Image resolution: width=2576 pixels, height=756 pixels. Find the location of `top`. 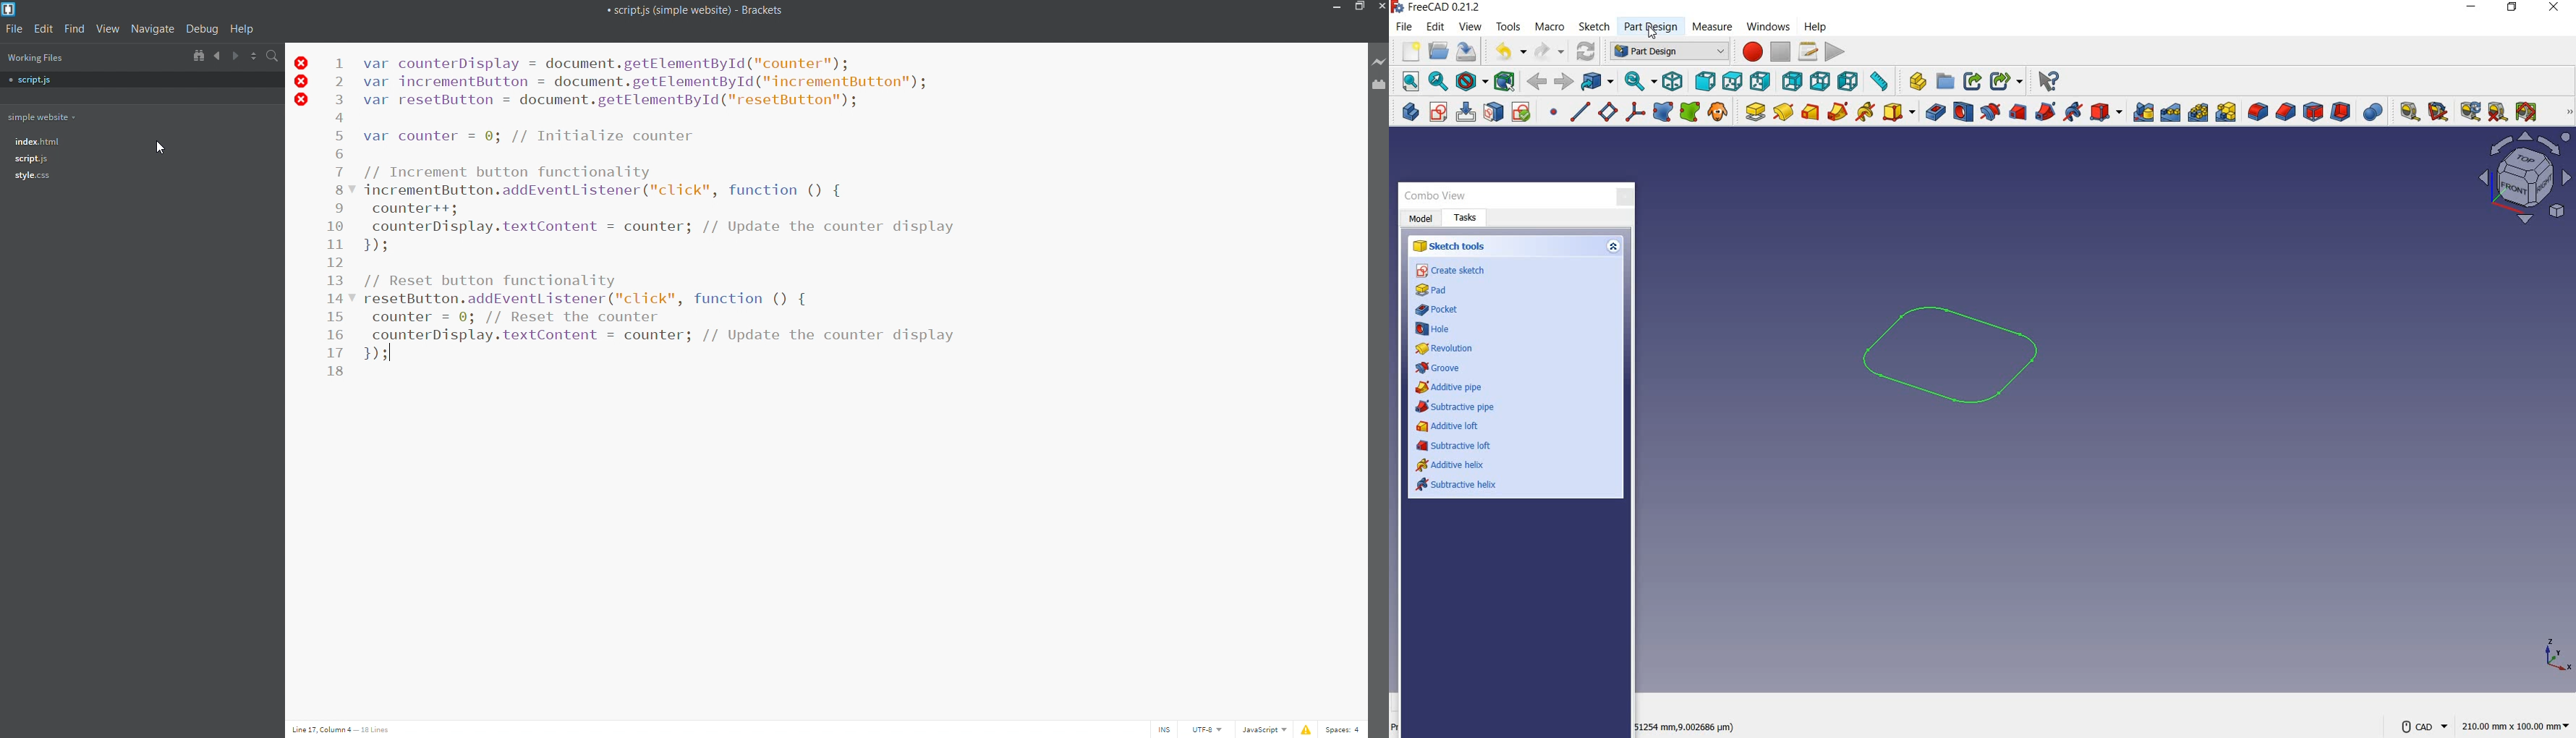

top is located at coordinates (1733, 81).